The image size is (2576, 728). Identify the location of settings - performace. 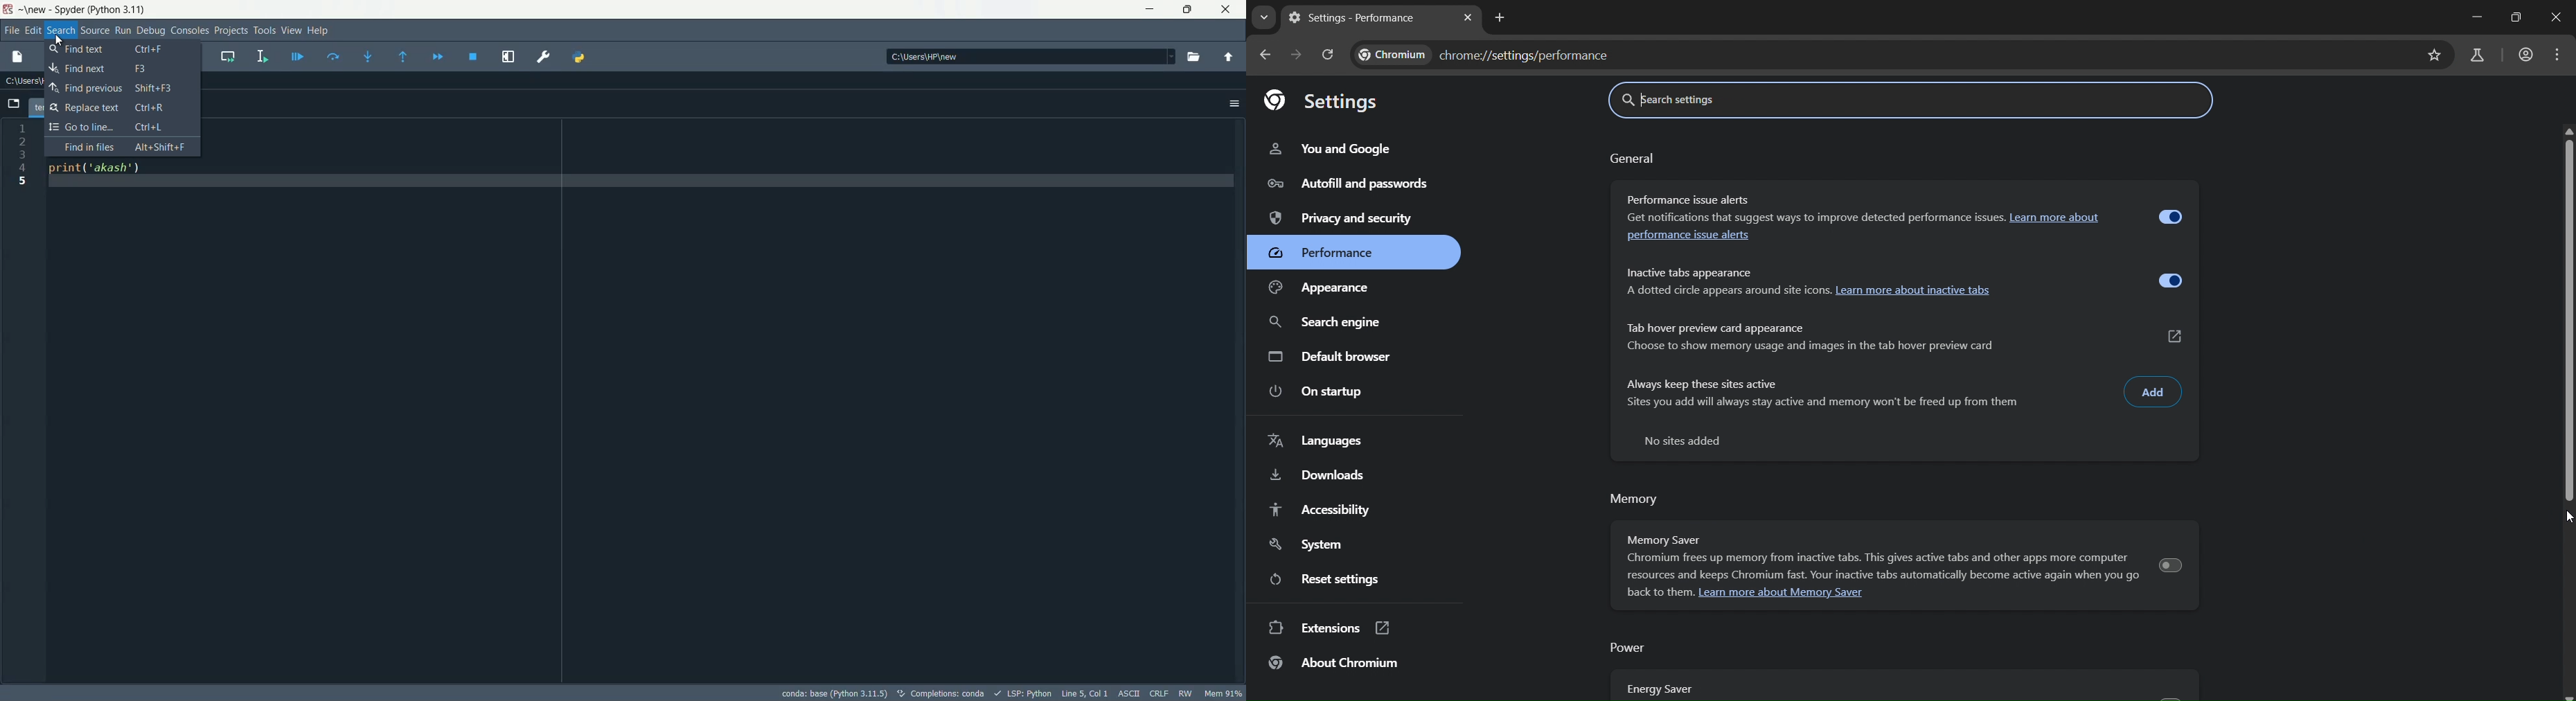
(1356, 17).